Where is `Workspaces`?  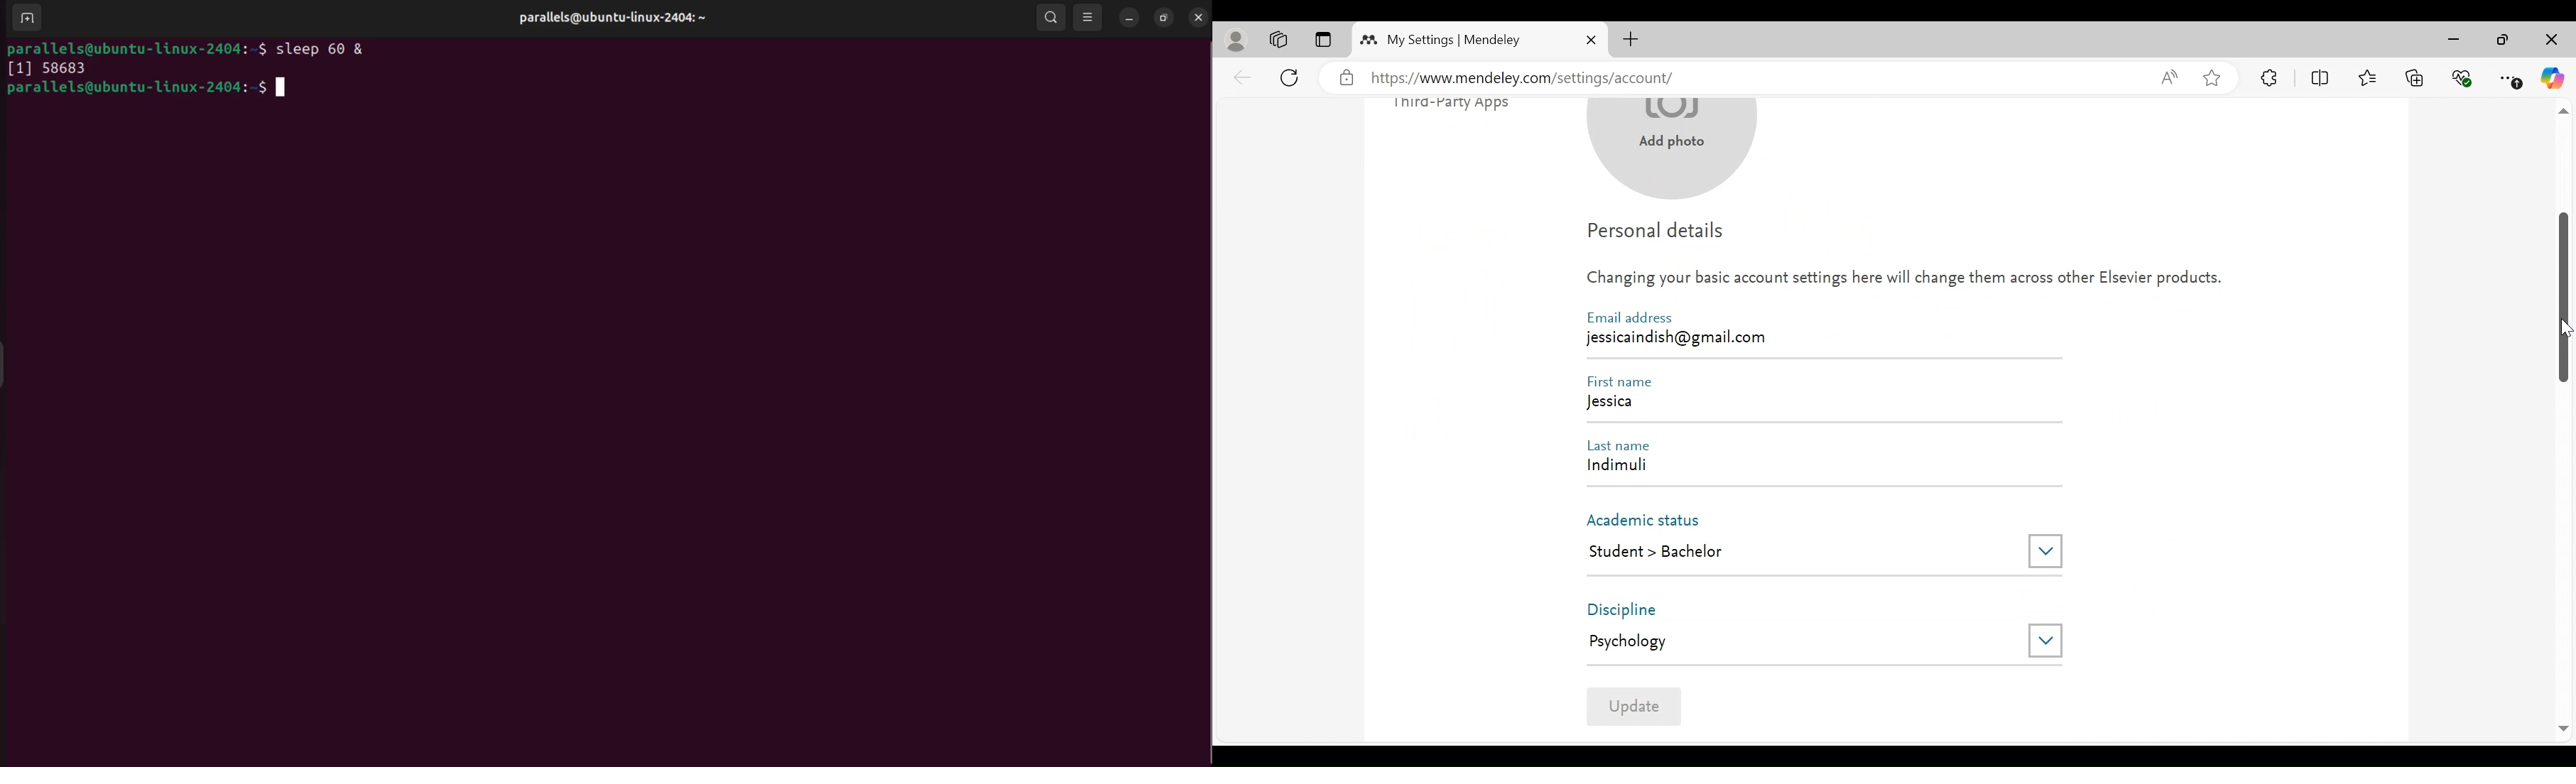
Workspaces is located at coordinates (1279, 40).